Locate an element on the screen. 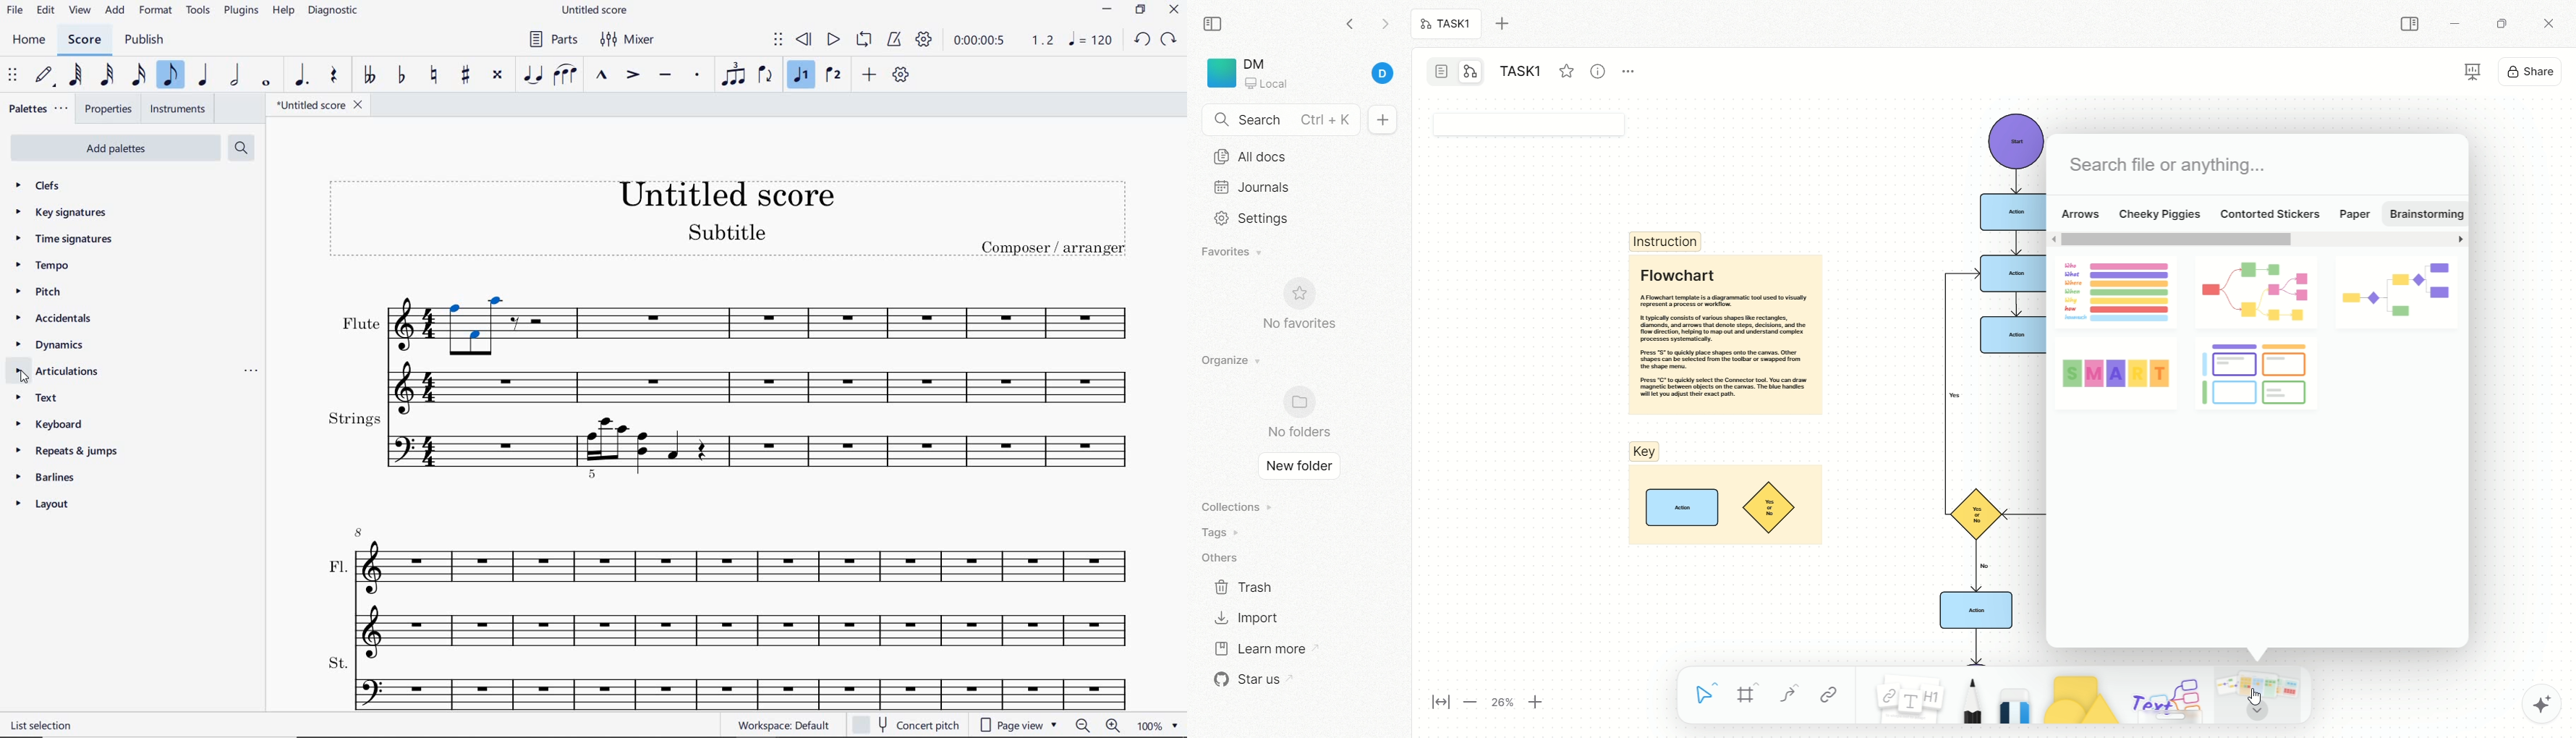 The height and width of the screenshot is (756, 2576). import is located at coordinates (1245, 617).